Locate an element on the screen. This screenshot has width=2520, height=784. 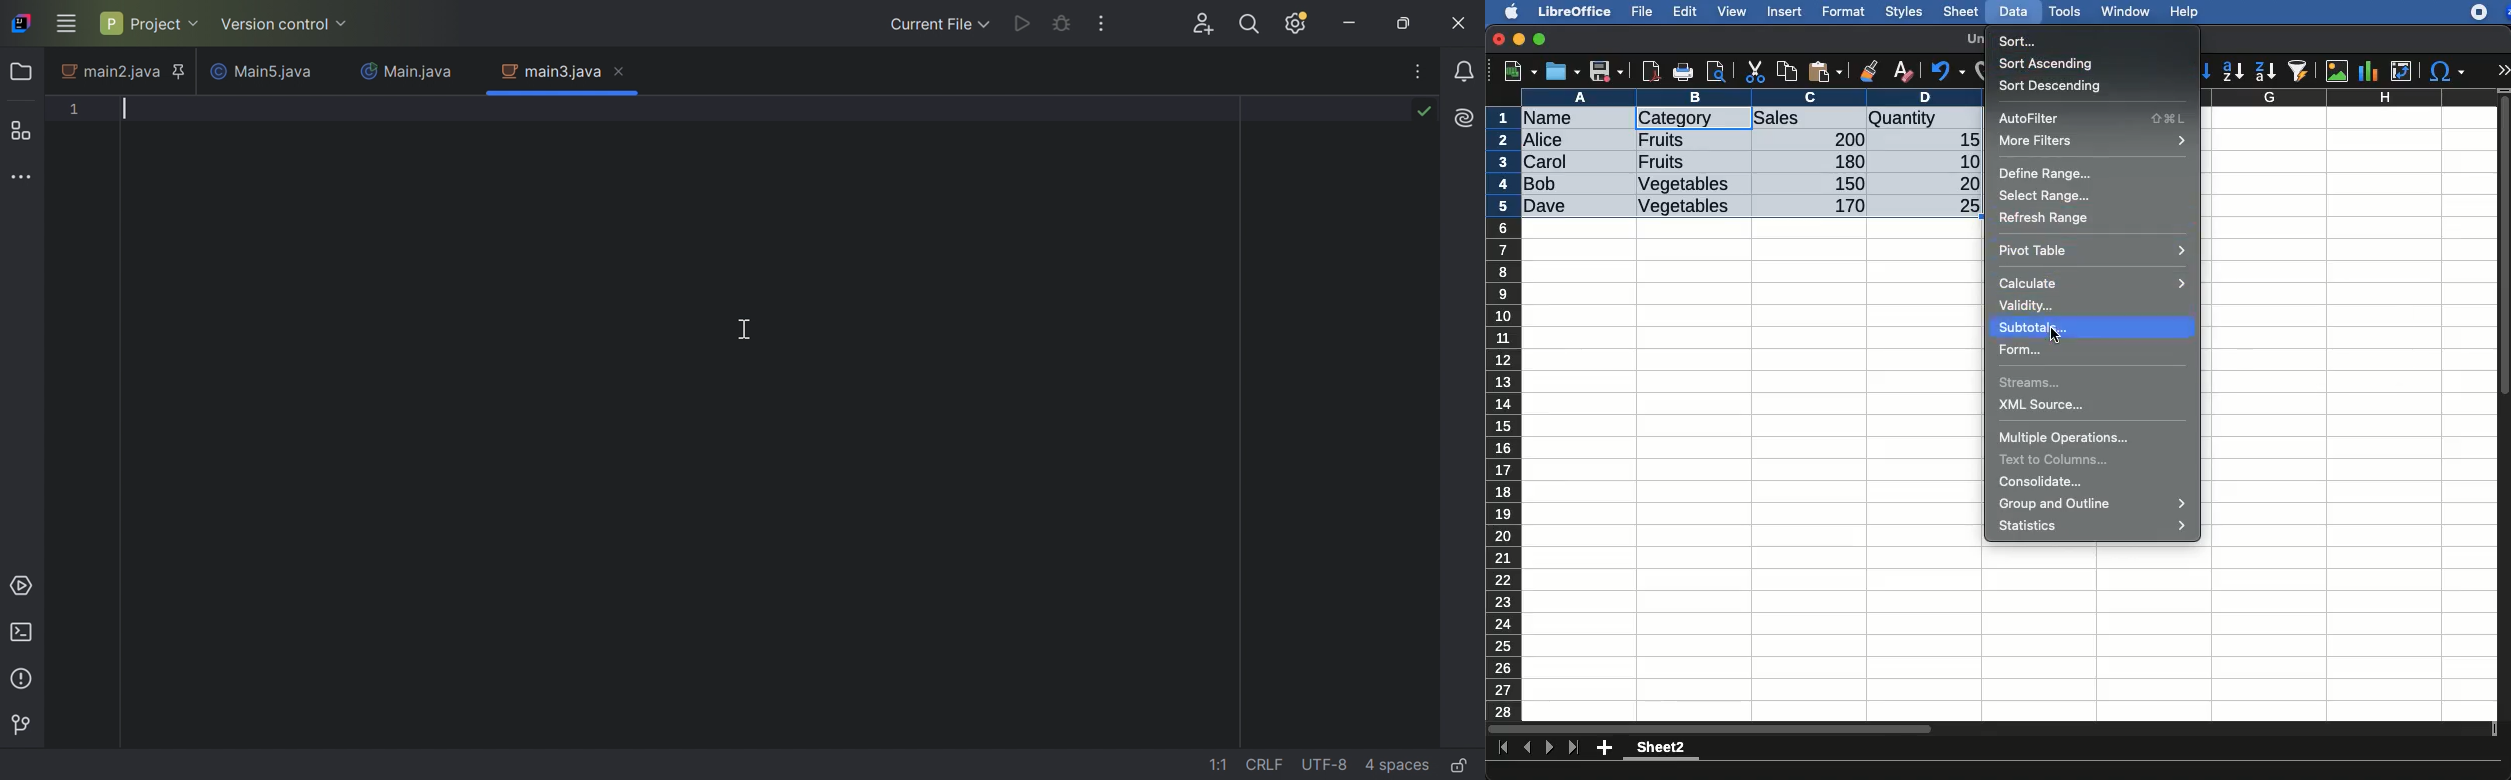
file is located at coordinates (1639, 12).